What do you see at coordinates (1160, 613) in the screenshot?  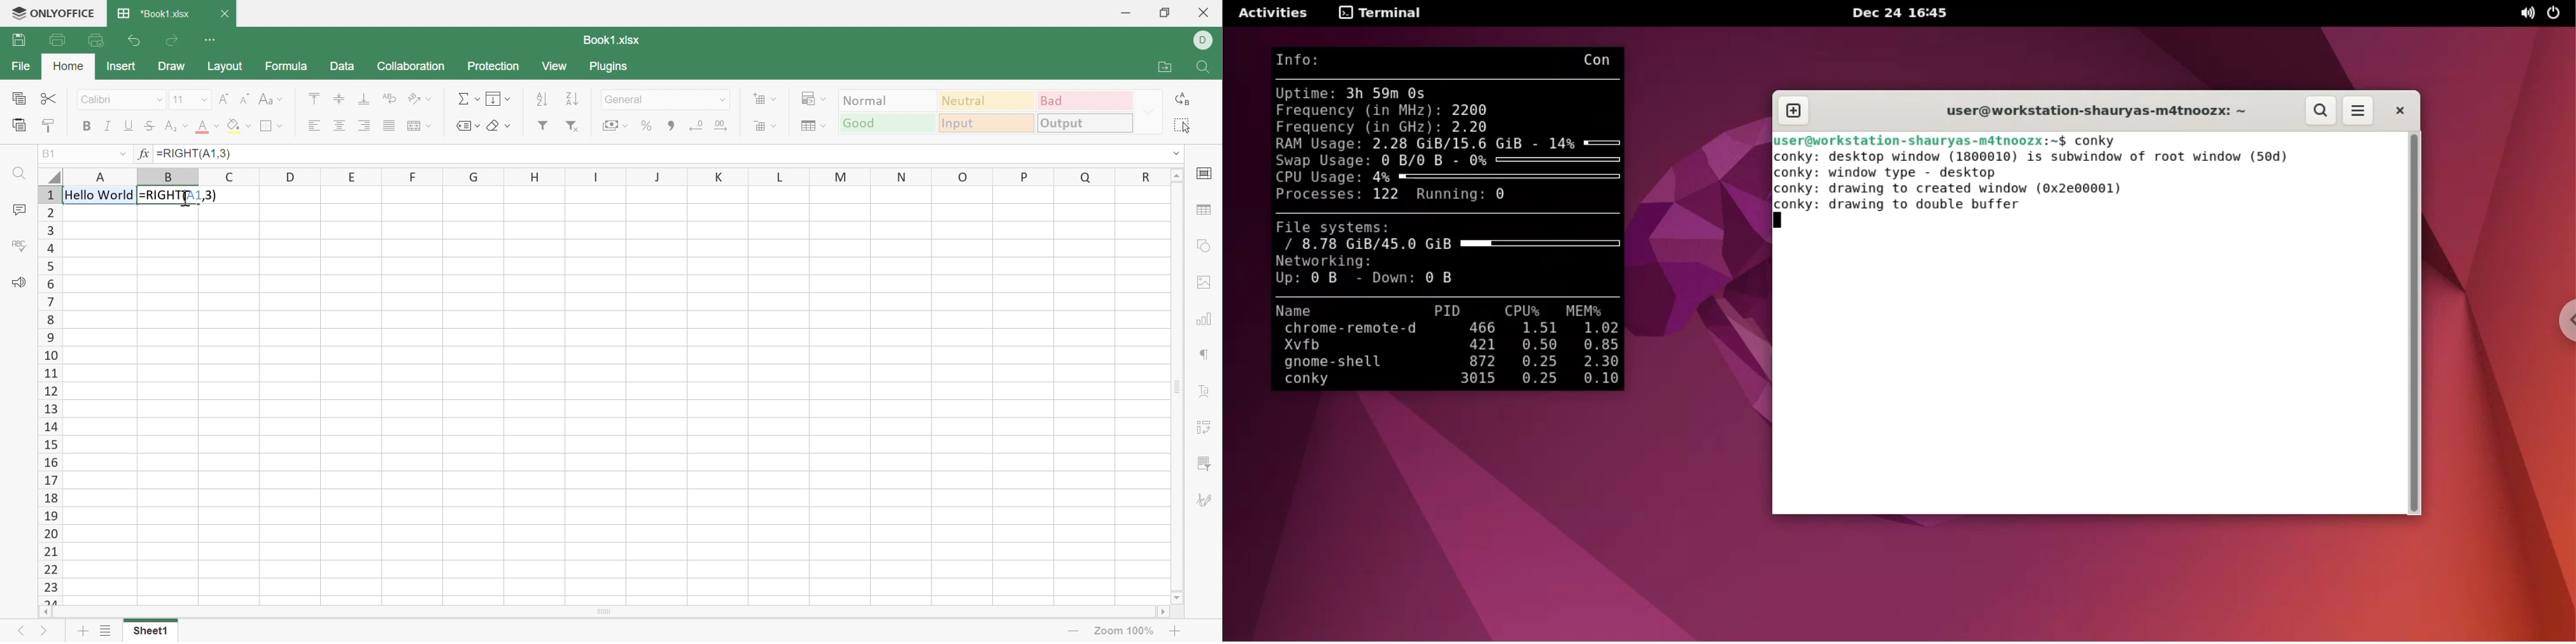 I see `Scroll Right` at bounding box center [1160, 613].